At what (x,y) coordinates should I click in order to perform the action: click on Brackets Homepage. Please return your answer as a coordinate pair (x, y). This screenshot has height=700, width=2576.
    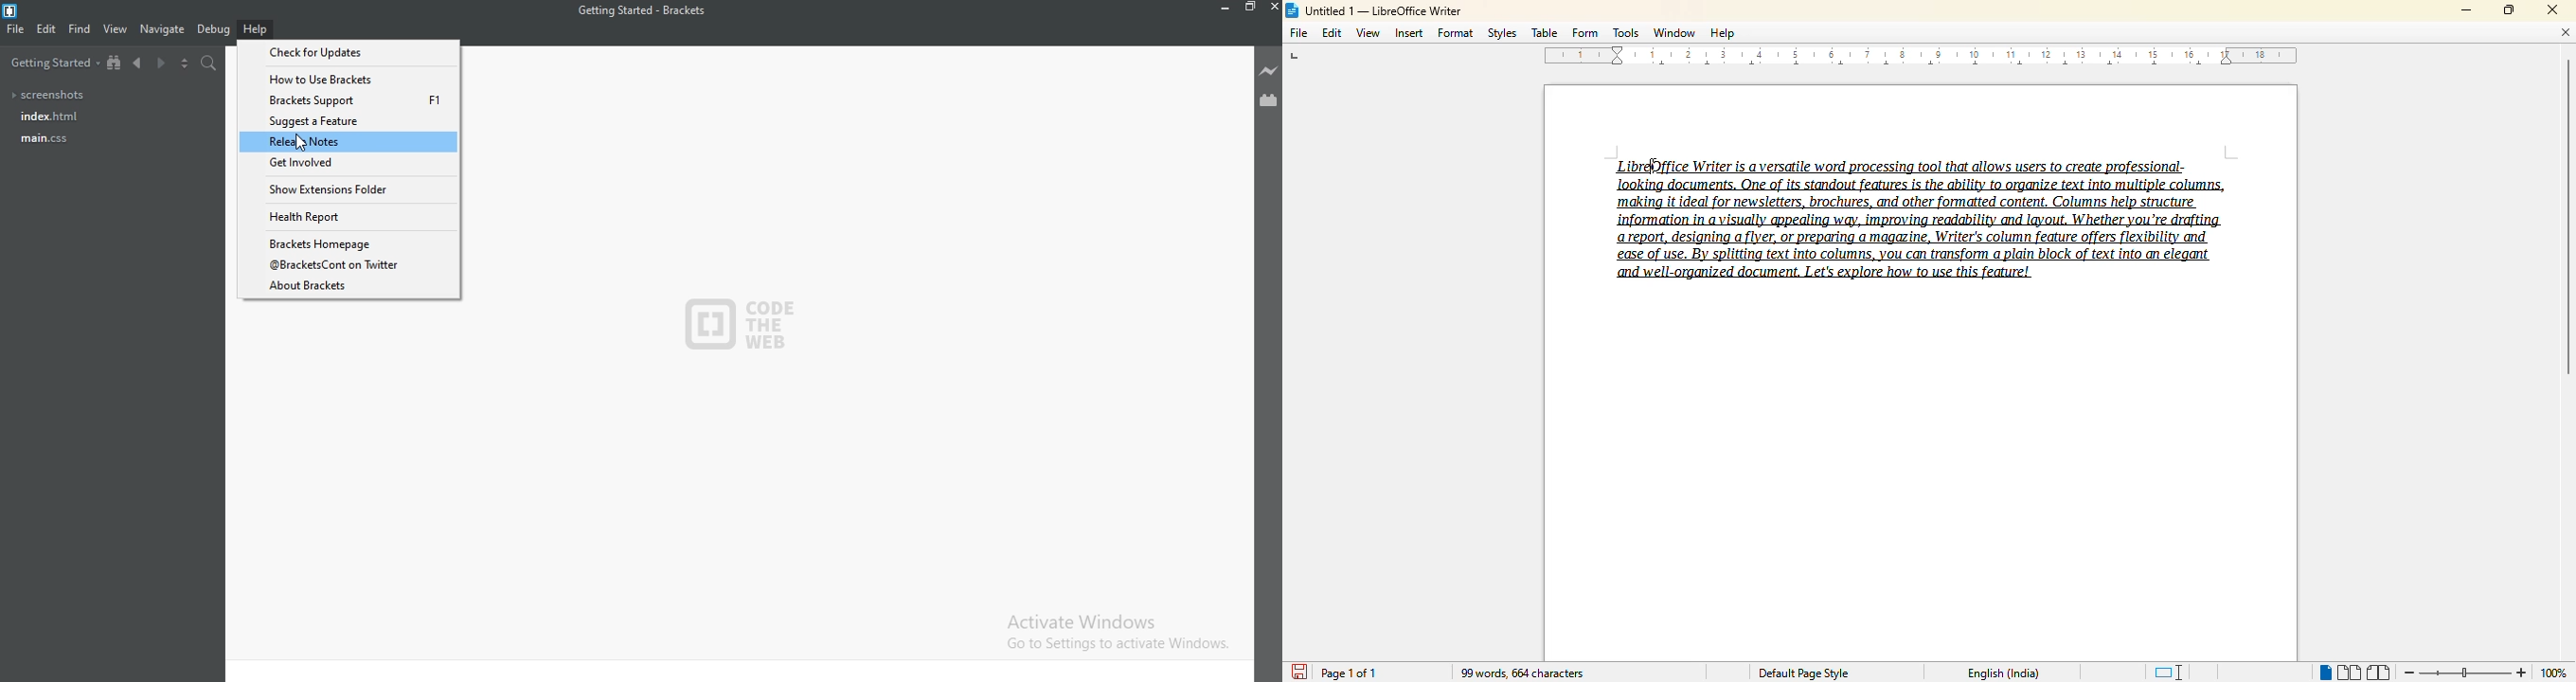
    Looking at the image, I should click on (348, 241).